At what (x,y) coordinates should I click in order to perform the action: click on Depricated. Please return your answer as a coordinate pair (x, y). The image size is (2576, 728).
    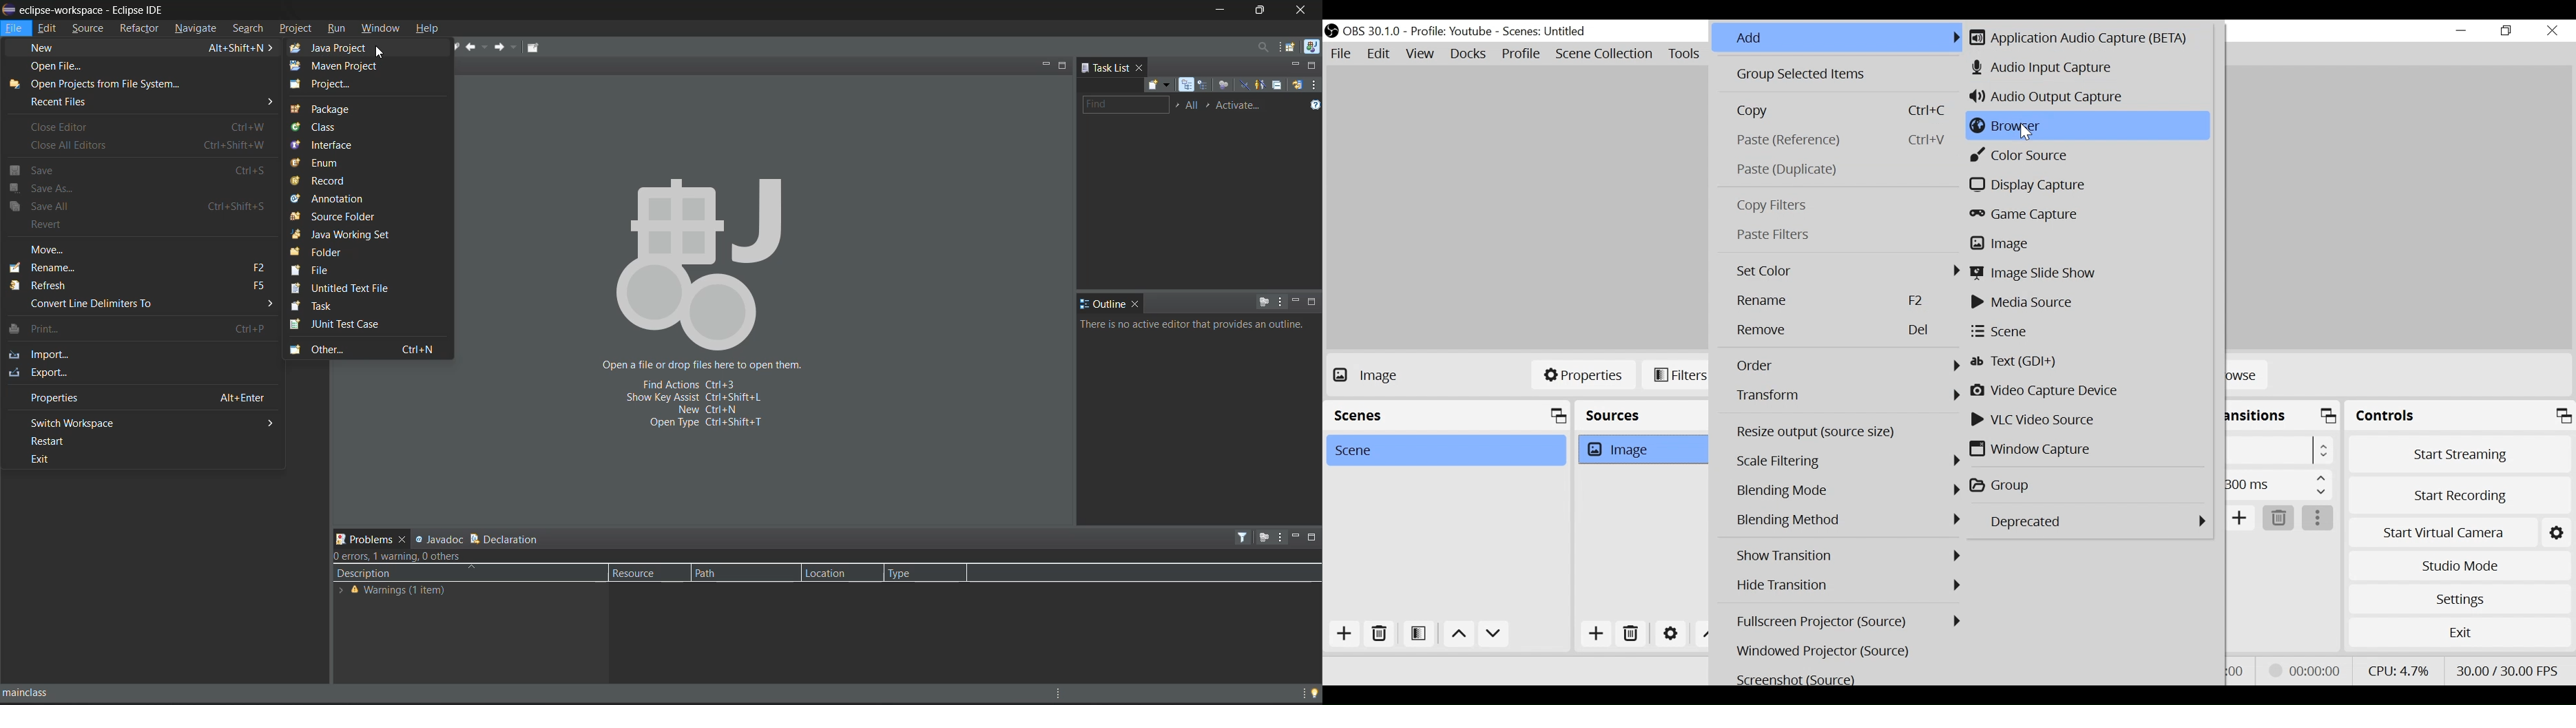
    Looking at the image, I should click on (2093, 522).